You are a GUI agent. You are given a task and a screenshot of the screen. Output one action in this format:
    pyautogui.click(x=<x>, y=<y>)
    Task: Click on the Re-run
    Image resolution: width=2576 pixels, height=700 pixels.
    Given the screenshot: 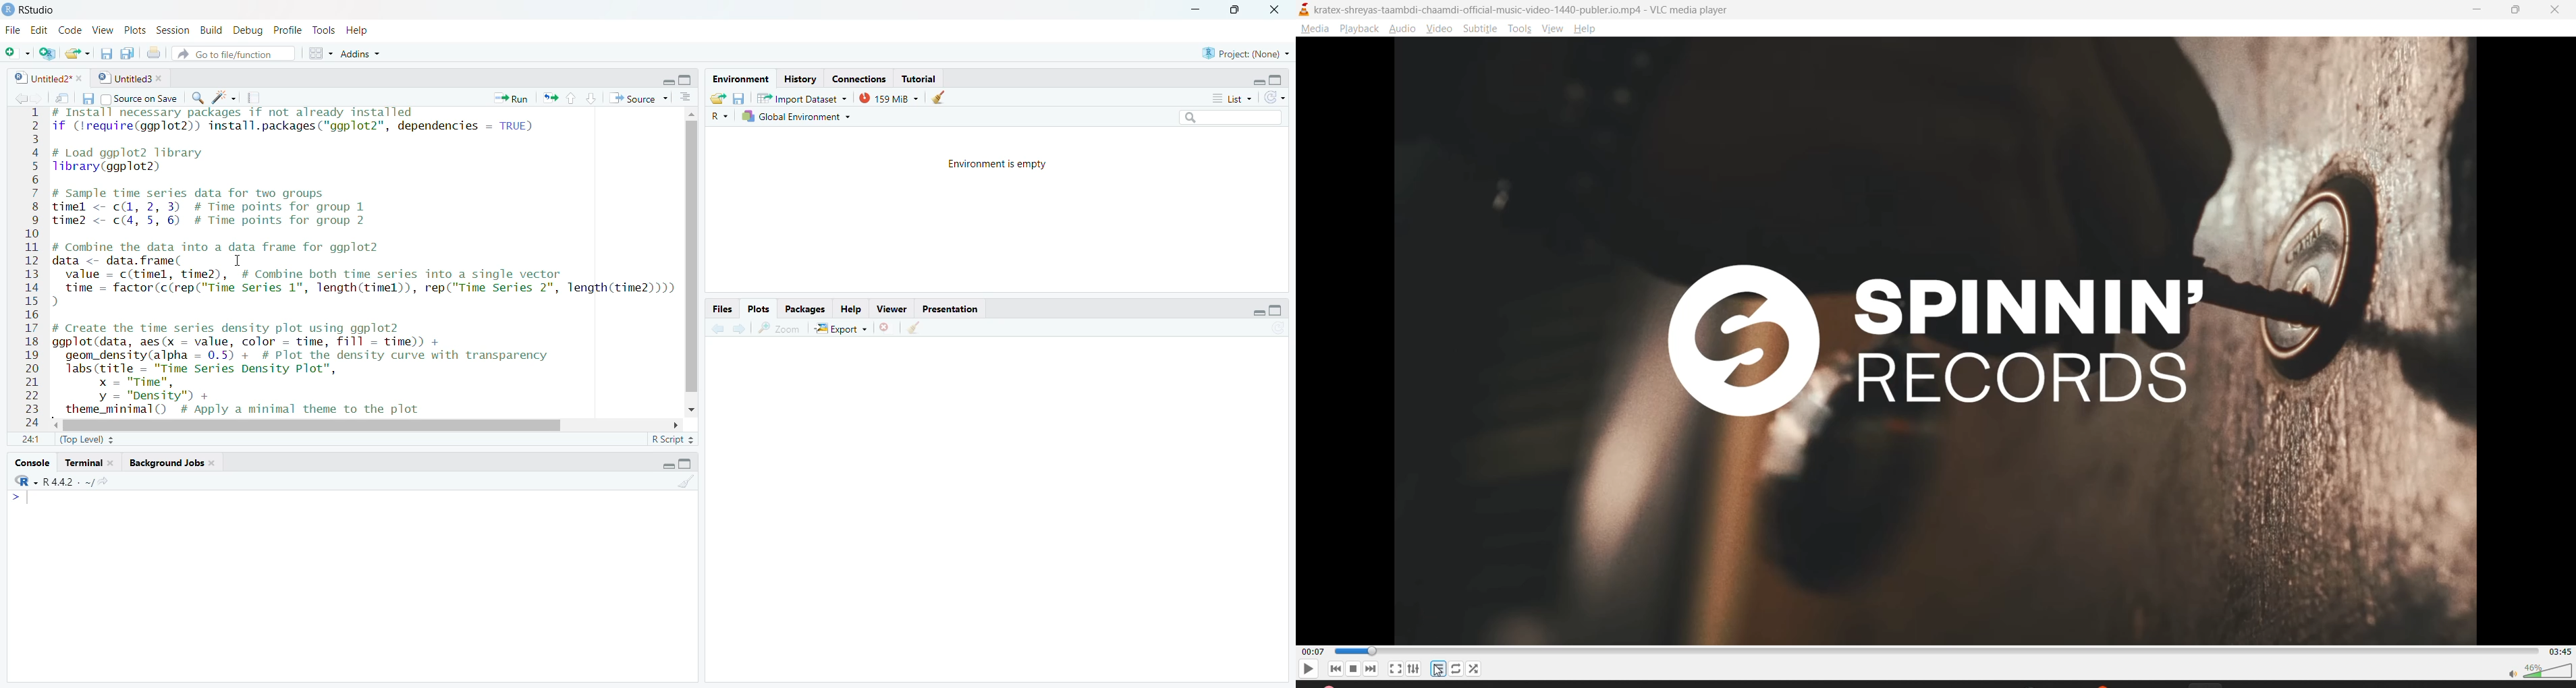 What is the action you would take?
    pyautogui.click(x=549, y=97)
    